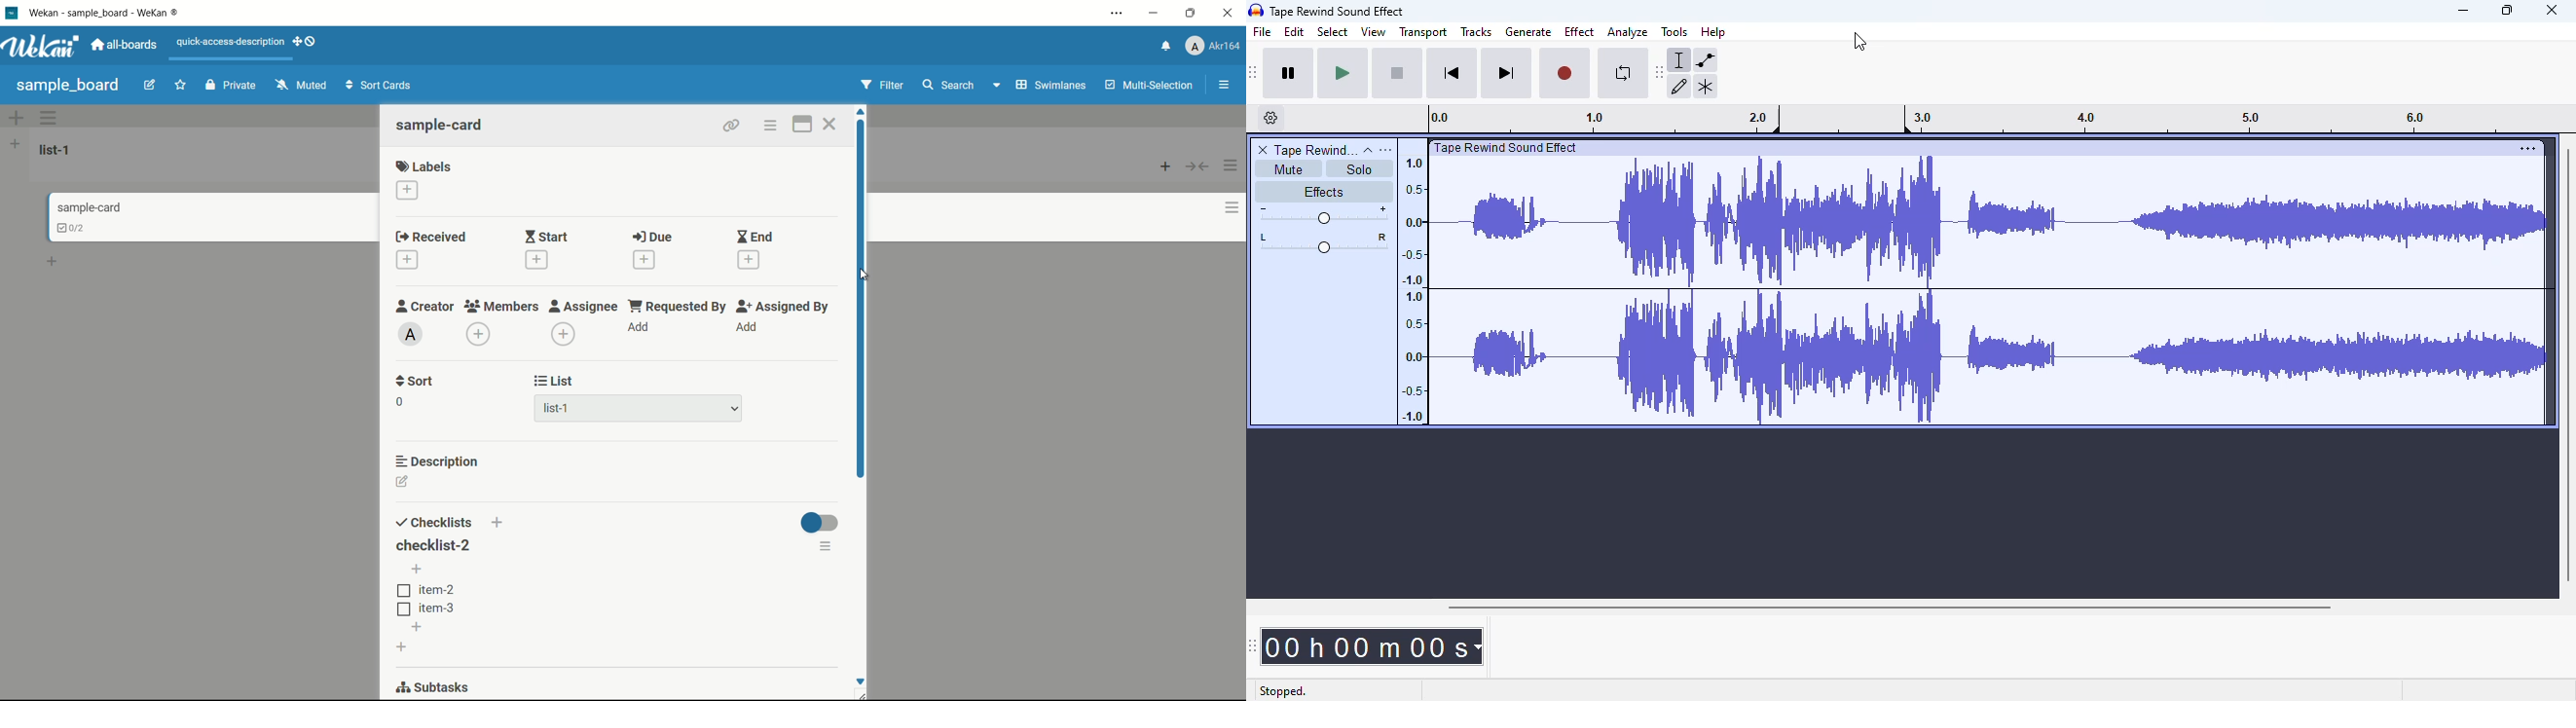  What do you see at coordinates (424, 164) in the screenshot?
I see `labels` at bounding box center [424, 164].